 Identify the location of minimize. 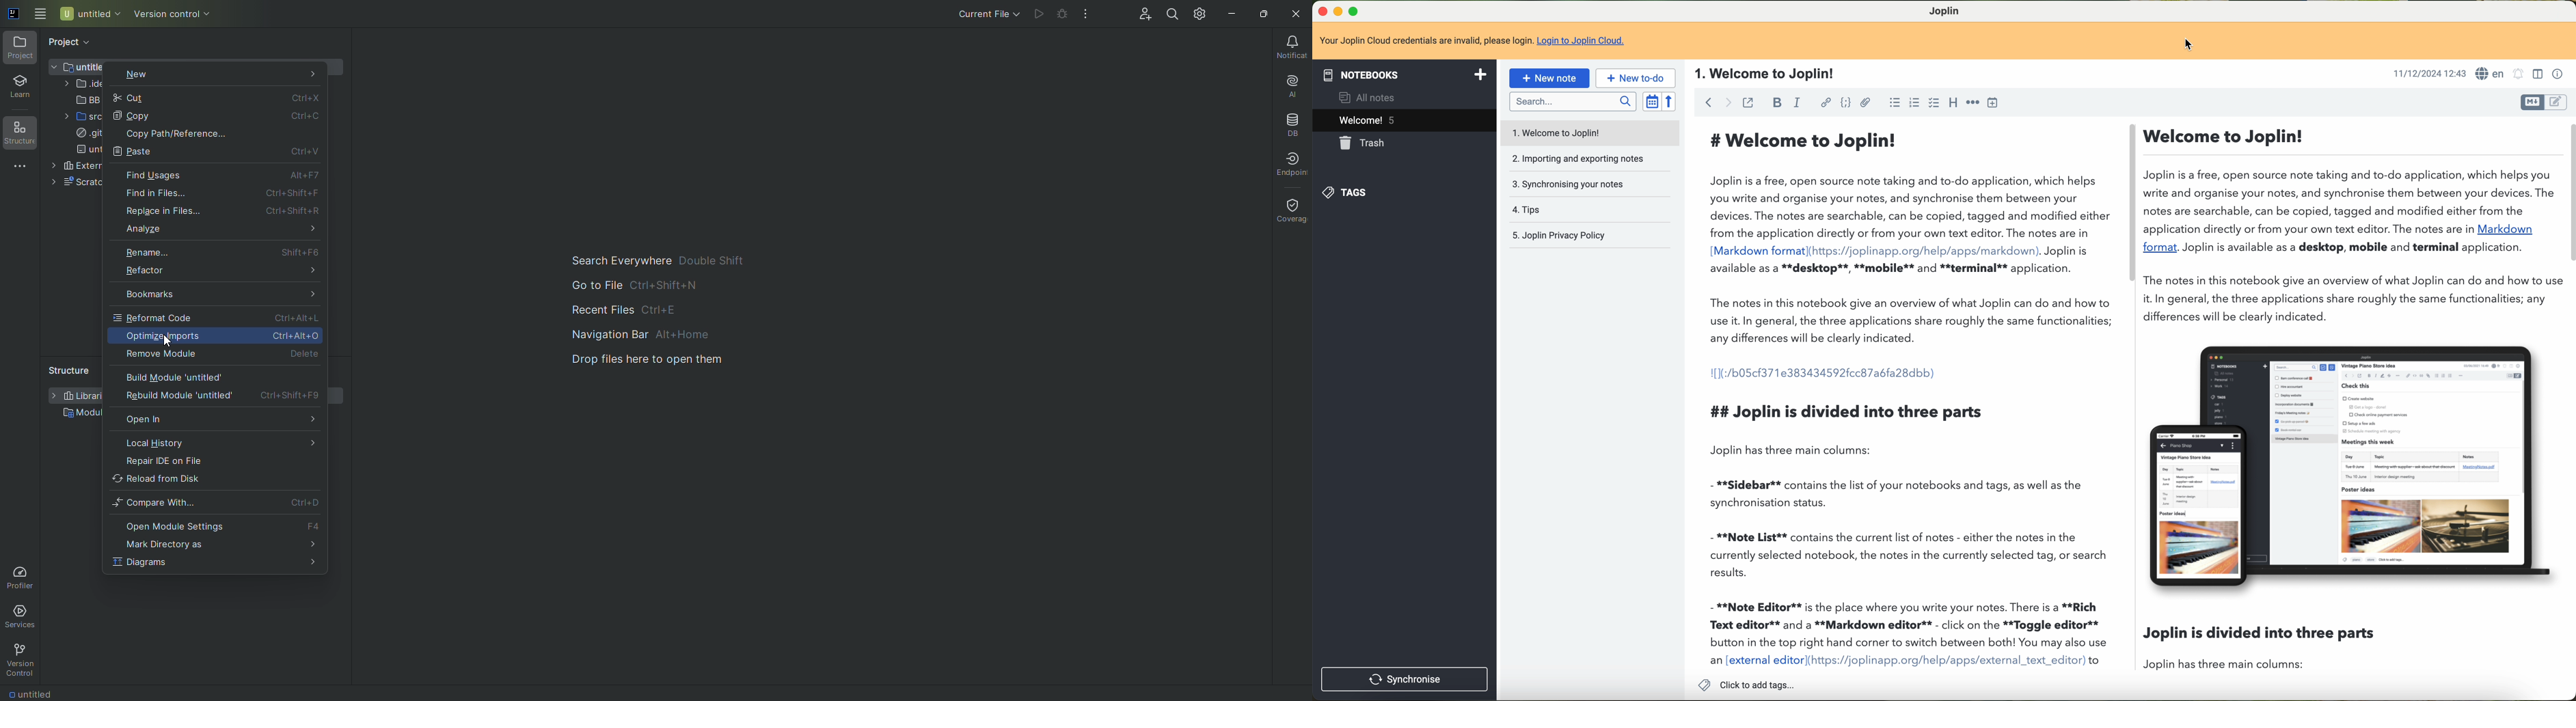
(1338, 12).